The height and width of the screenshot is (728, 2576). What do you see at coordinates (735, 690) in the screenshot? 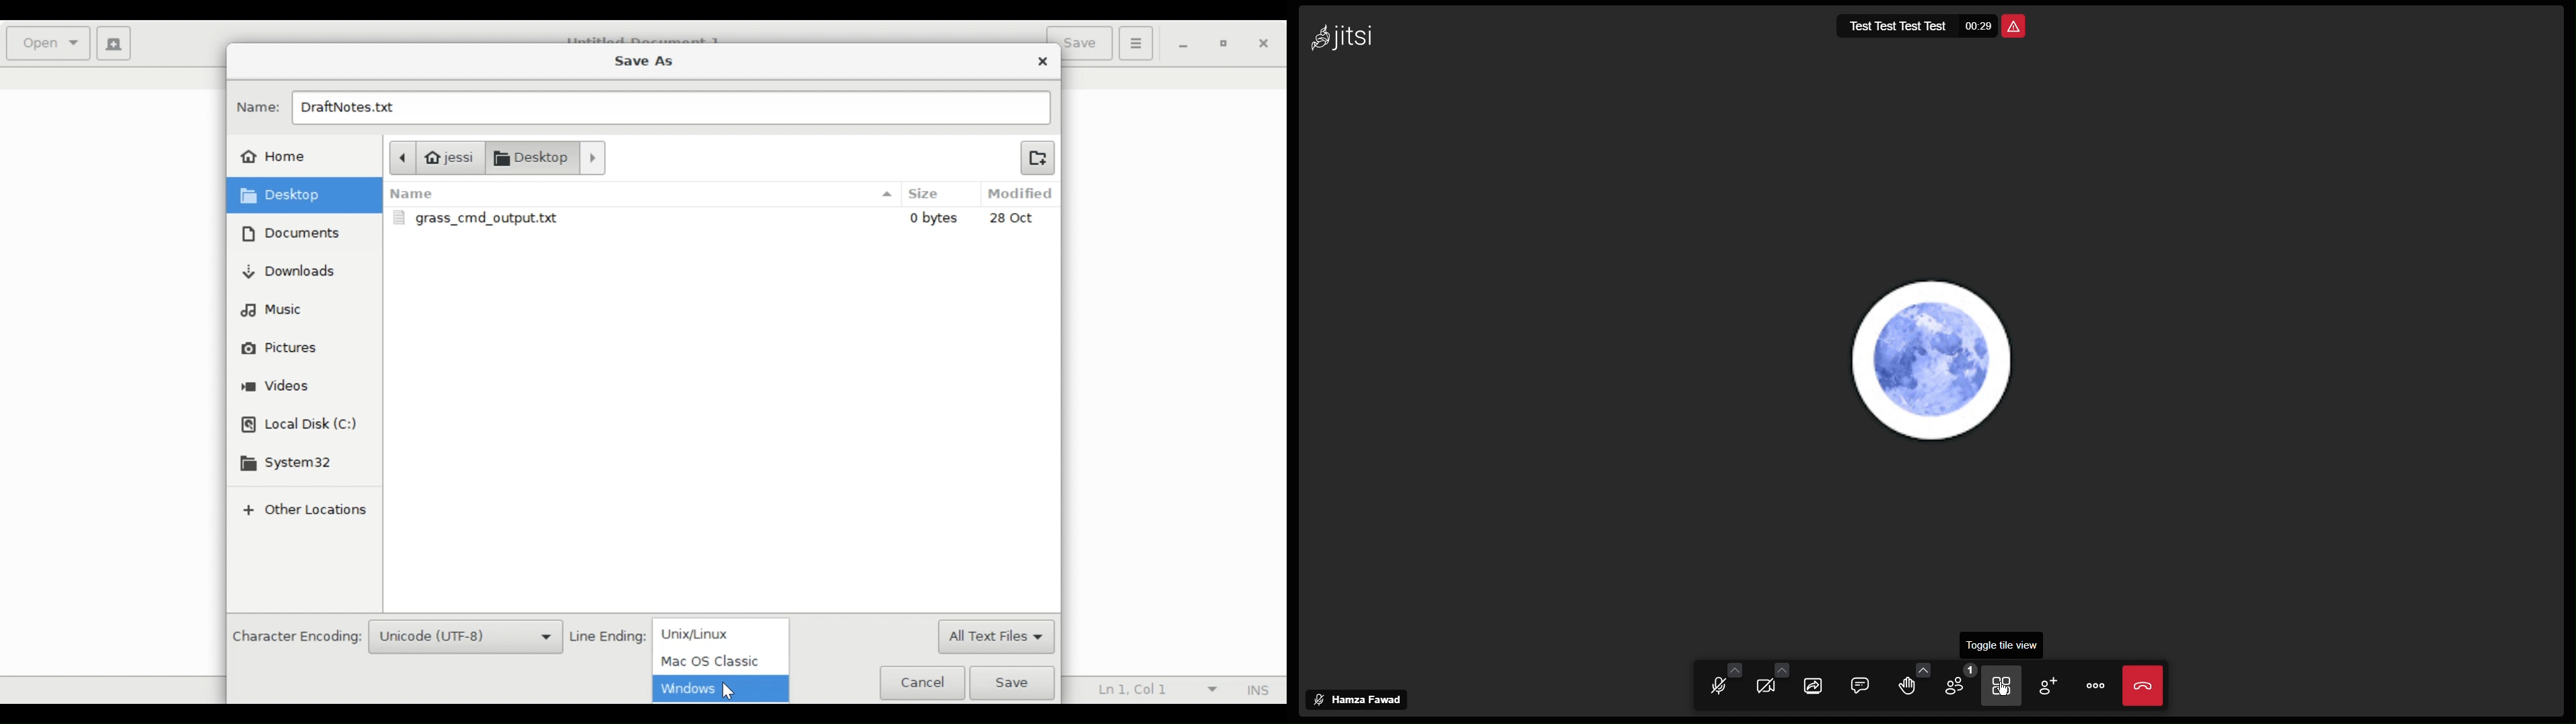
I see `Cursor` at bounding box center [735, 690].